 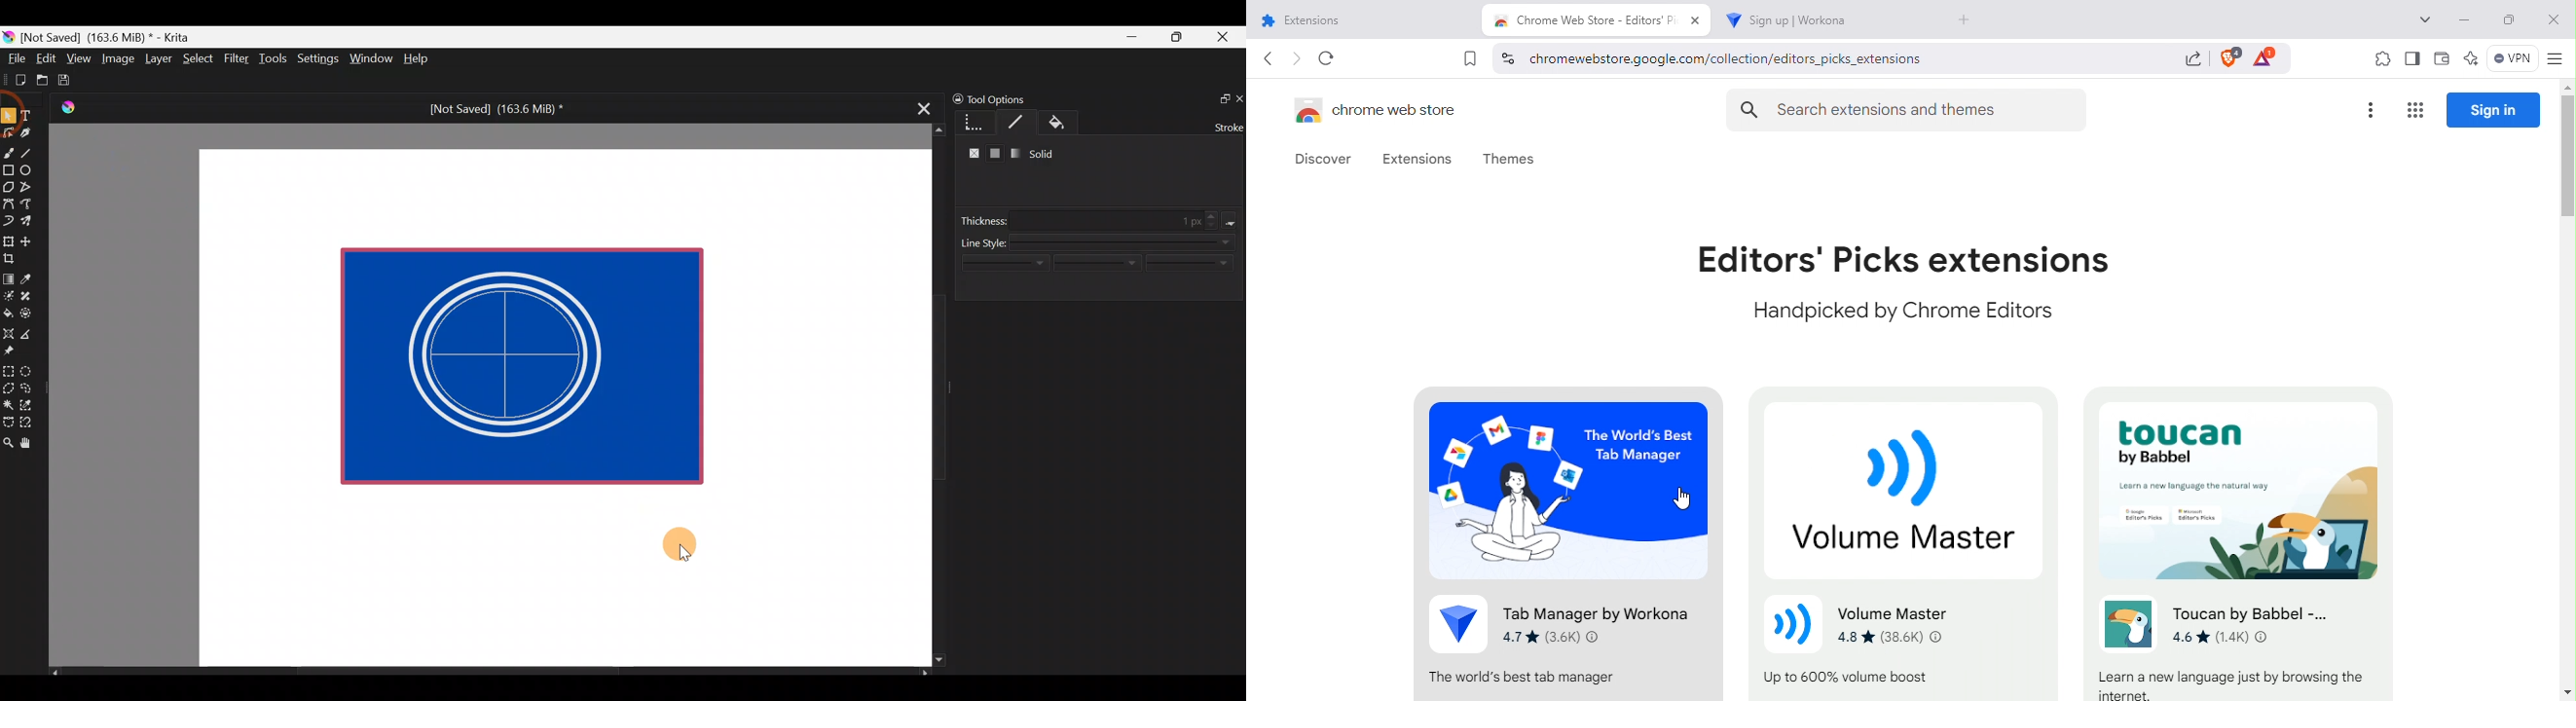 What do you see at coordinates (1911, 106) in the screenshot?
I see `Search bar` at bounding box center [1911, 106].